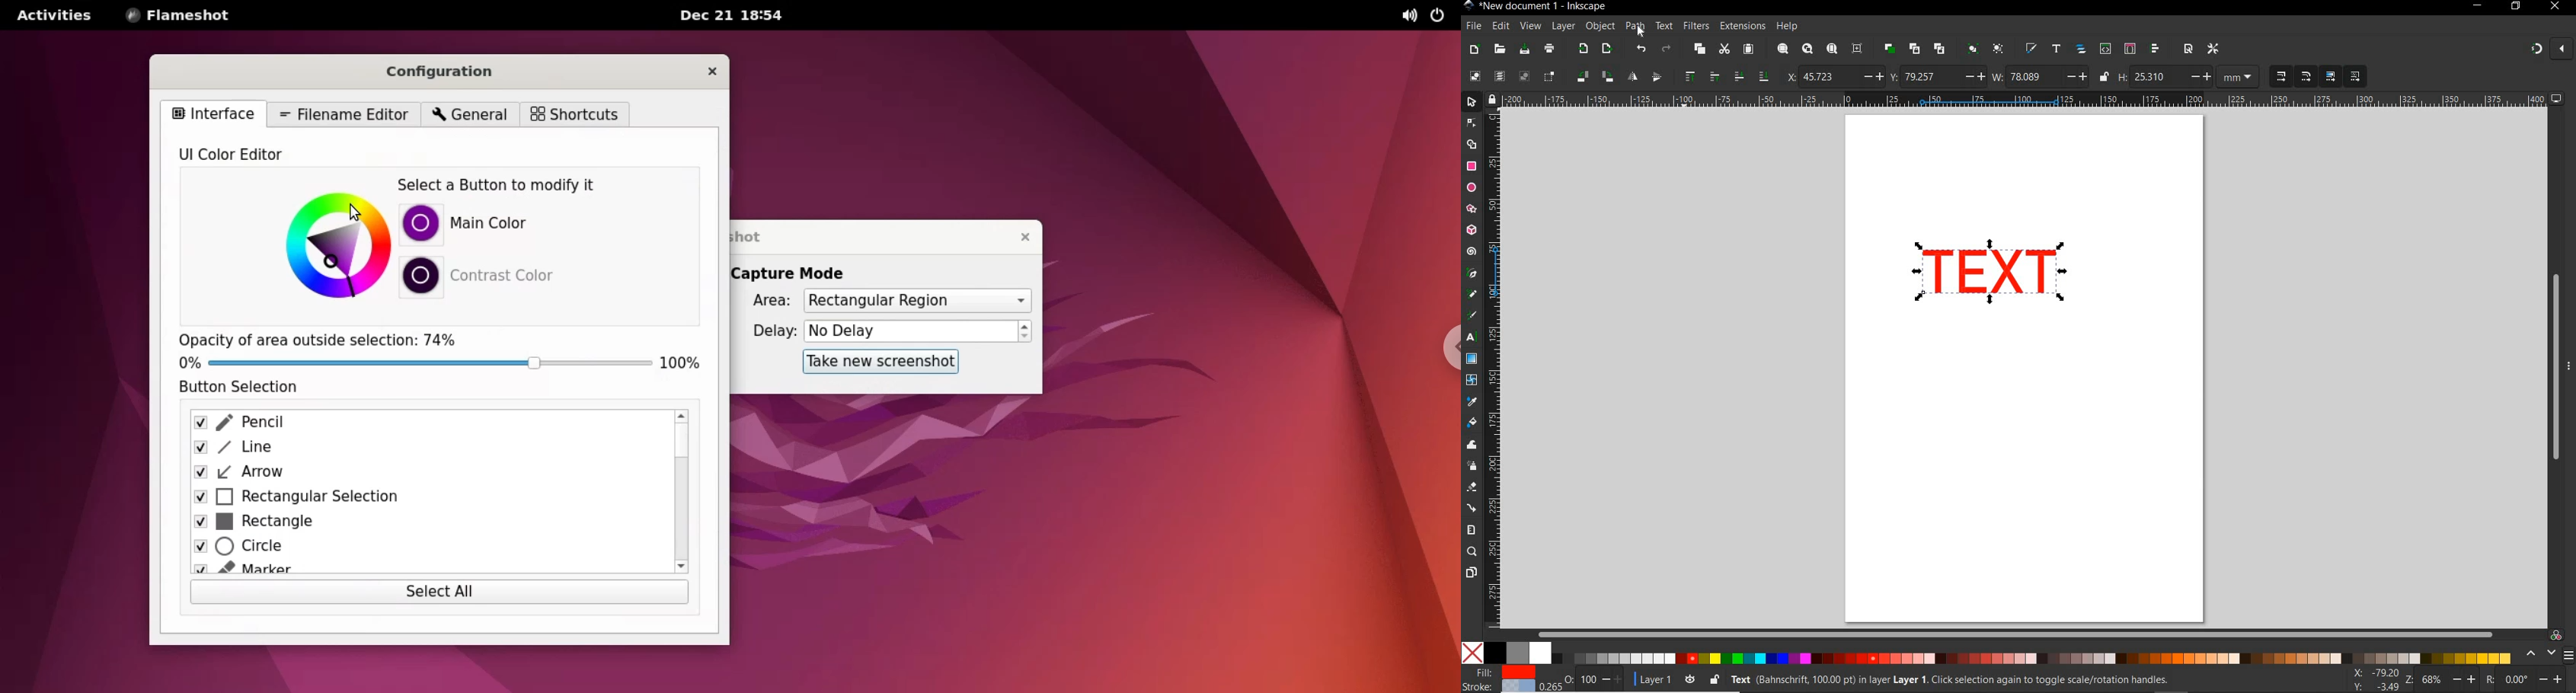 Image resolution: width=2576 pixels, height=700 pixels. What do you see at coordinates (1536, 6) in the screenshot?
I see `FILE NAME` at bounding box center [1536, 6].